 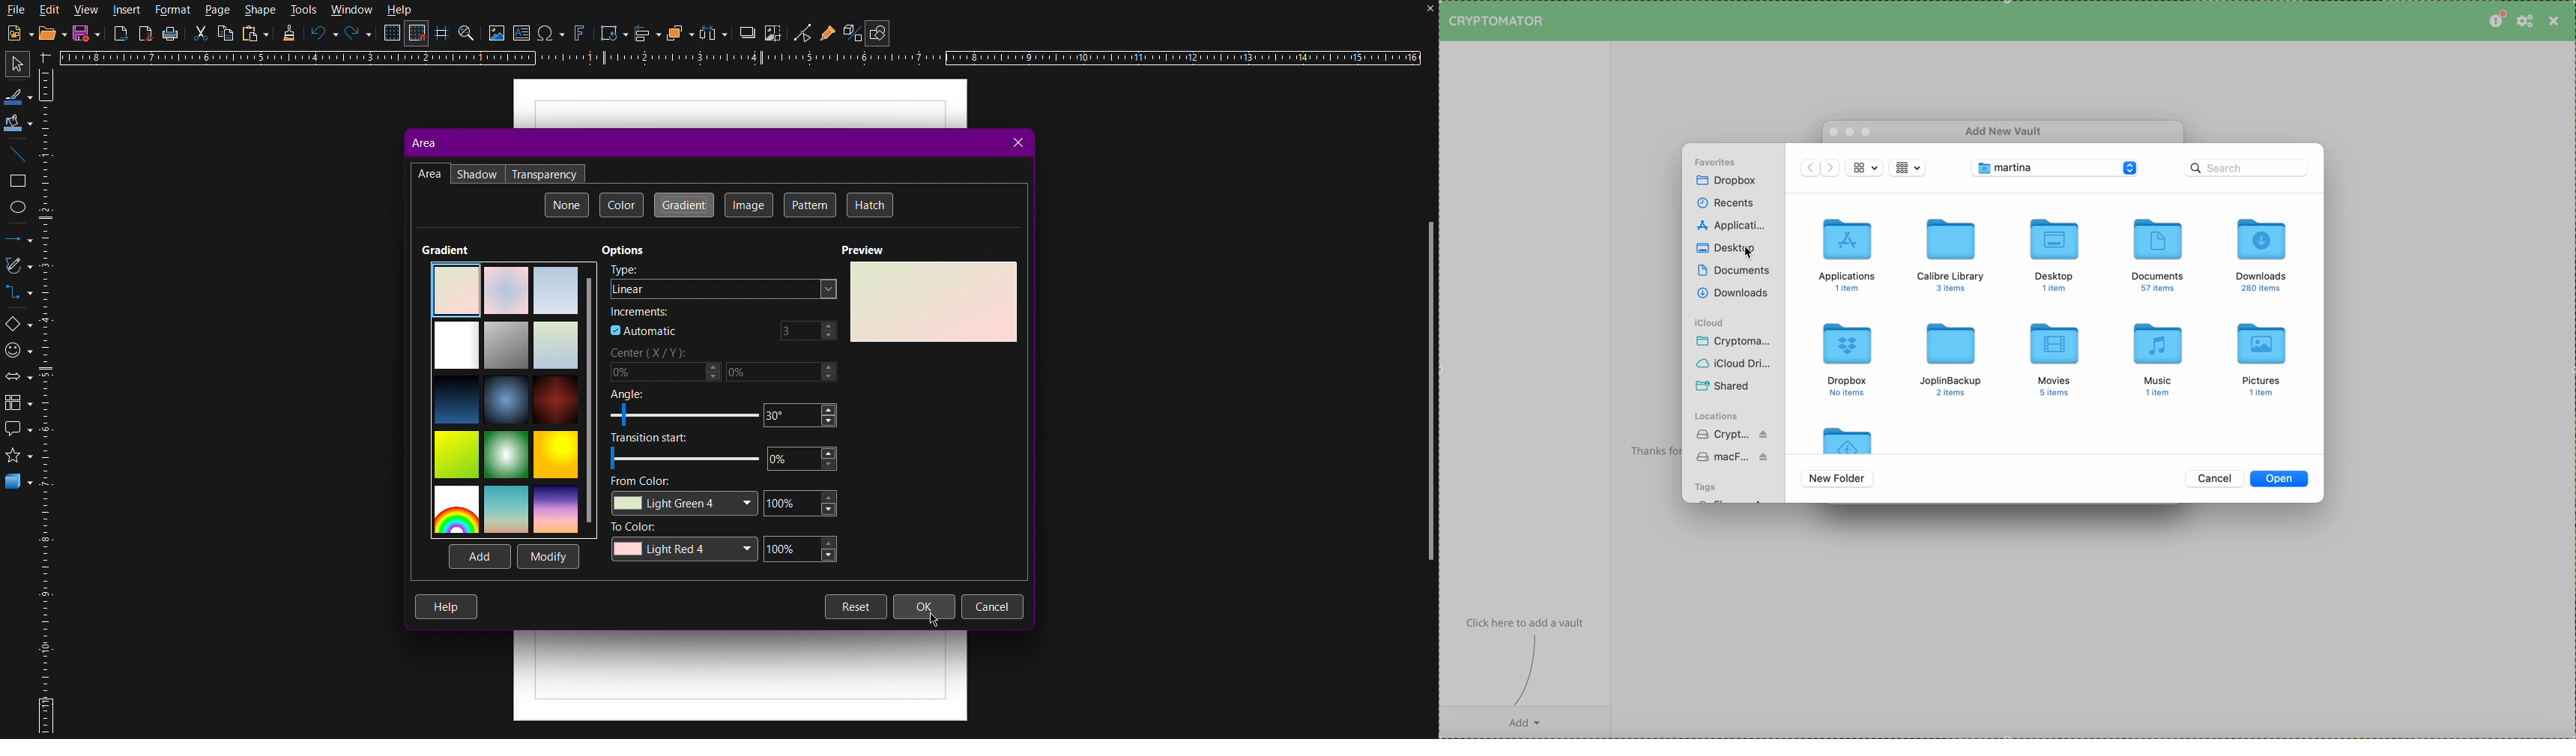 What do you see at coordinates (49, 399) in the screenshot?
I see `Vertical Ruler` at bounding box center [49, 399].